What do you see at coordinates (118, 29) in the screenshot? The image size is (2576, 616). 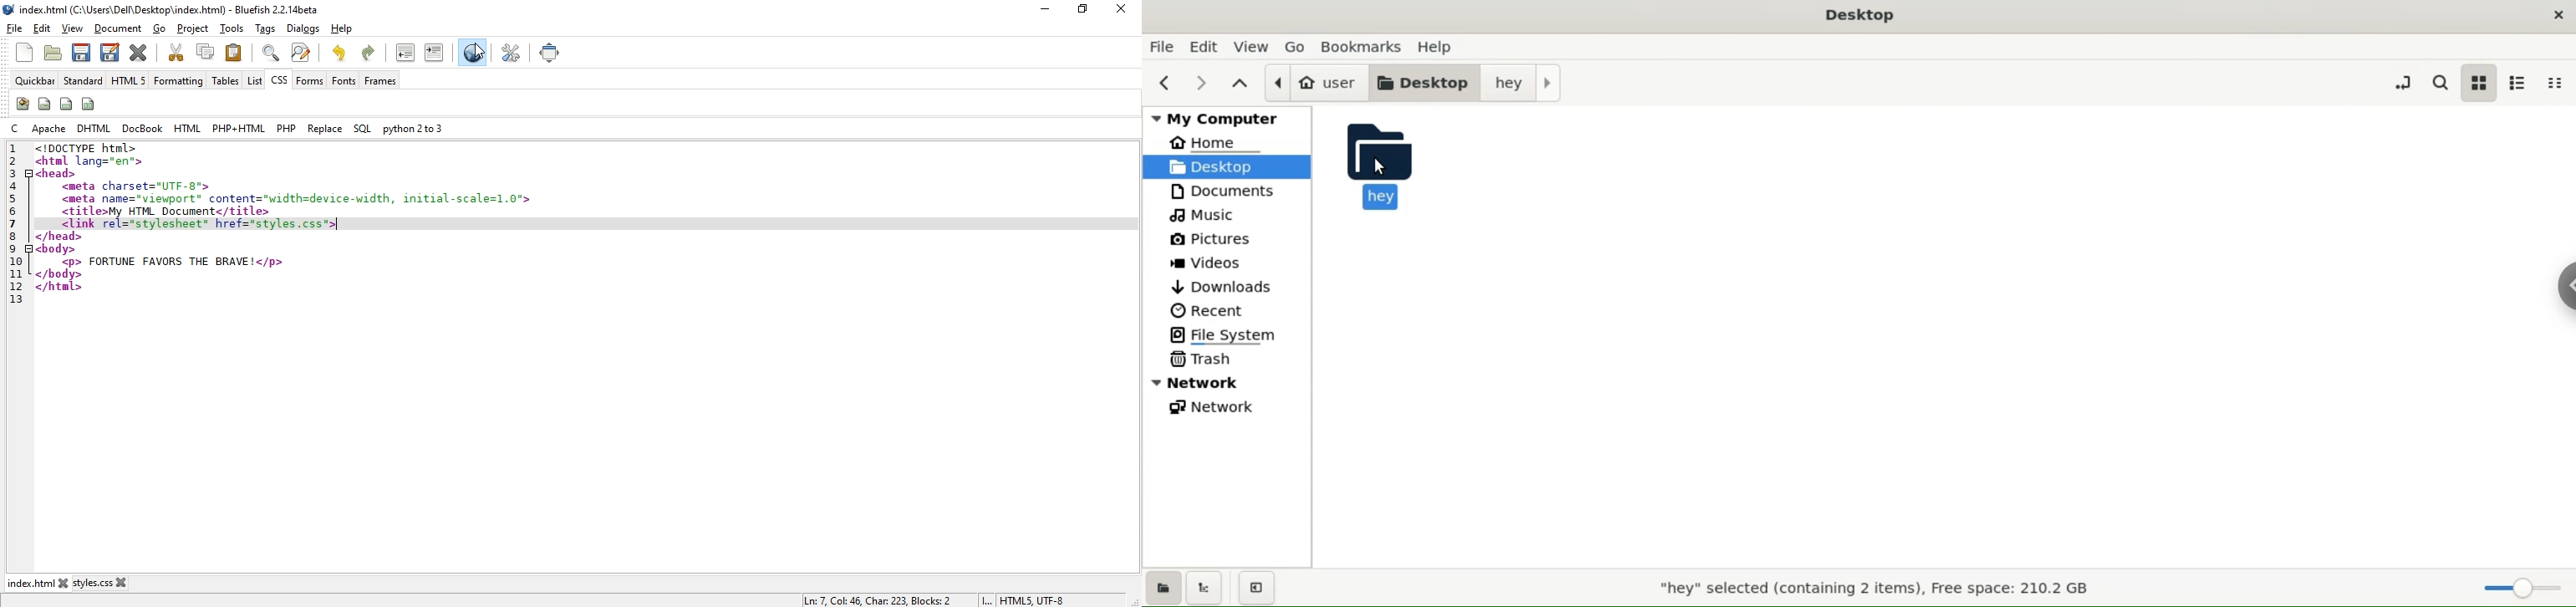 I see `document` at bounding box center [118, 29].